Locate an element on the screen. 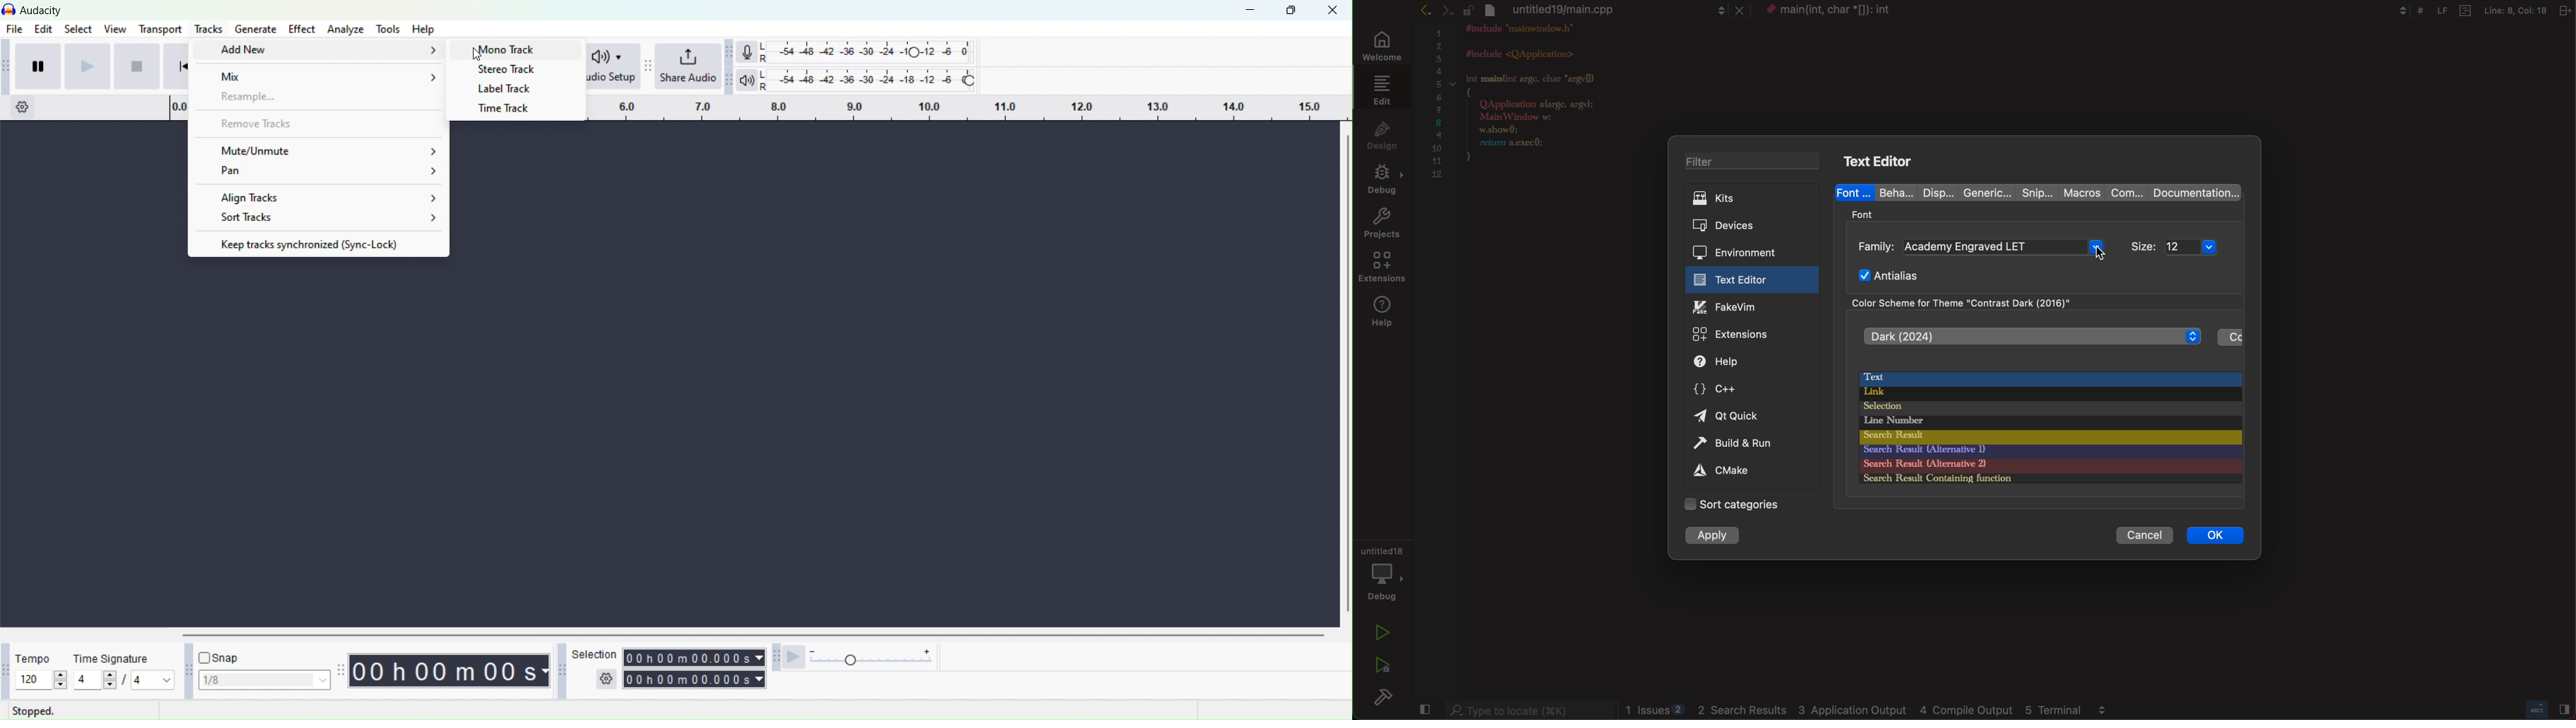  Antialias is located at coordinates (1893, 275).